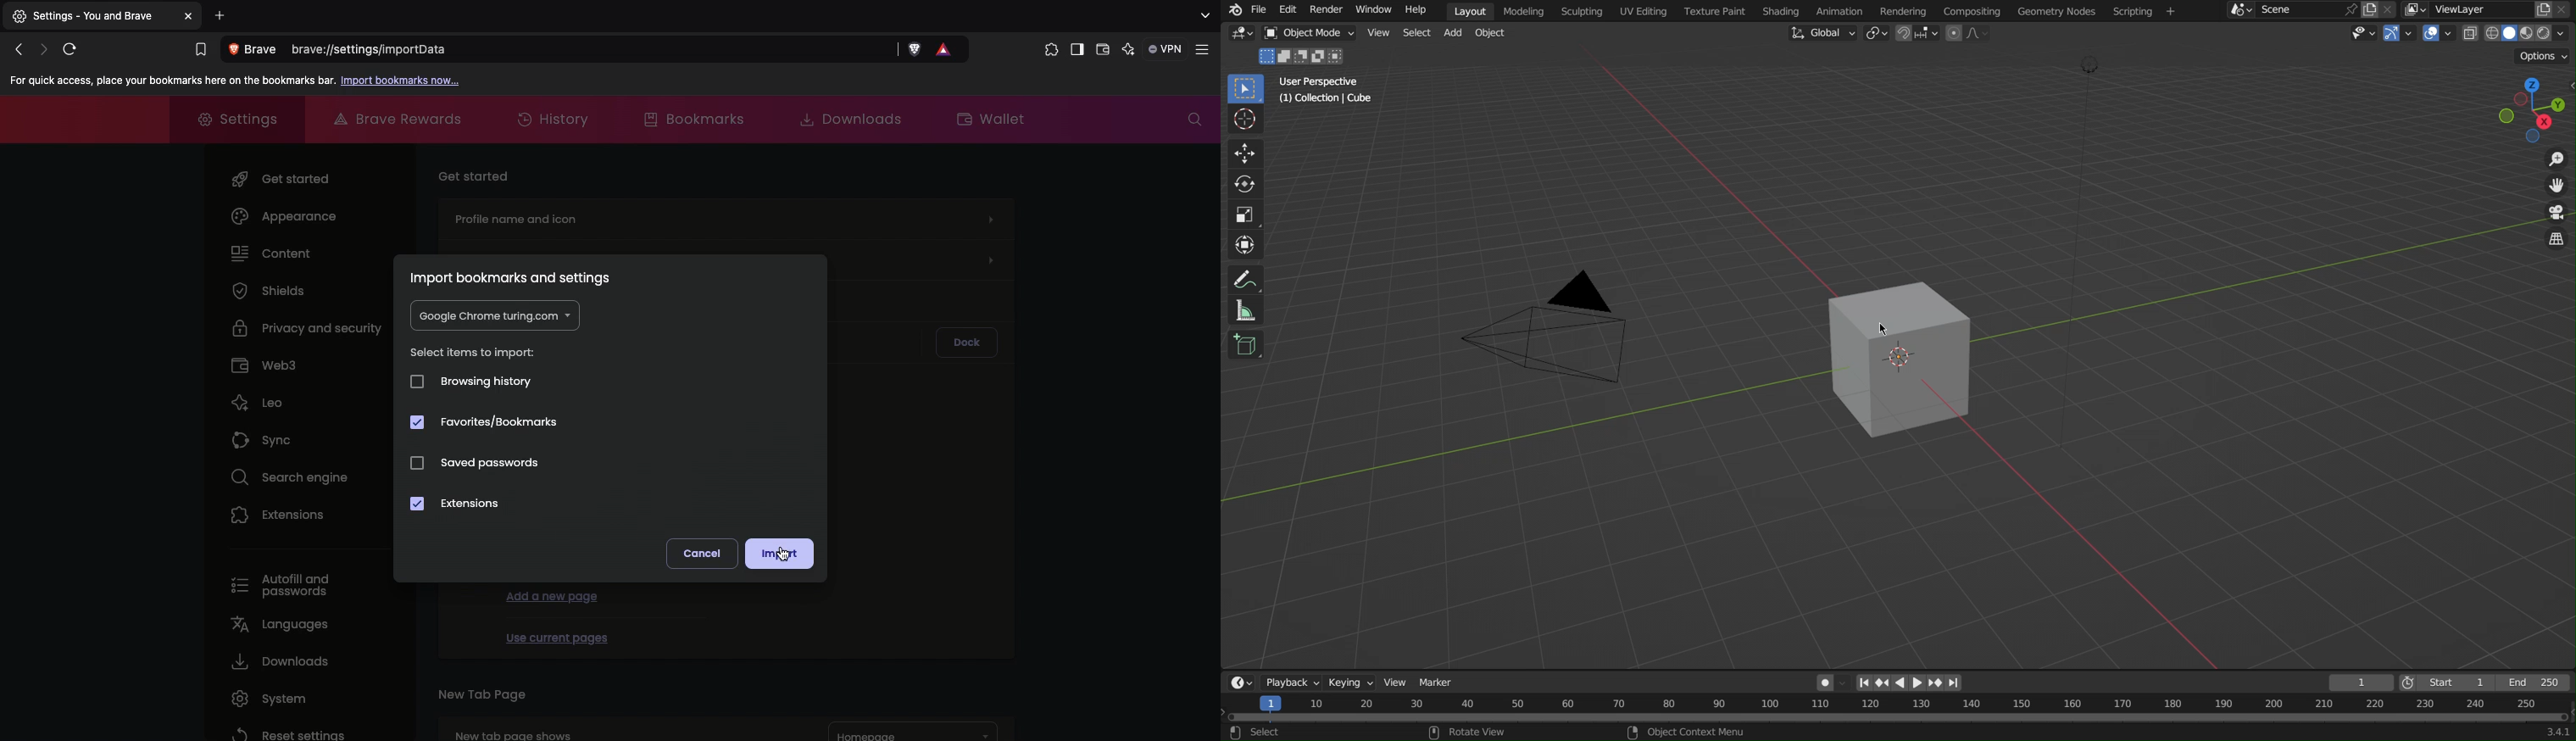 The height and width of the screenshot is (756, 2576). Describe the element at coordinates (1243, 35) in the screenshot. I see `Editor Type` at that location.